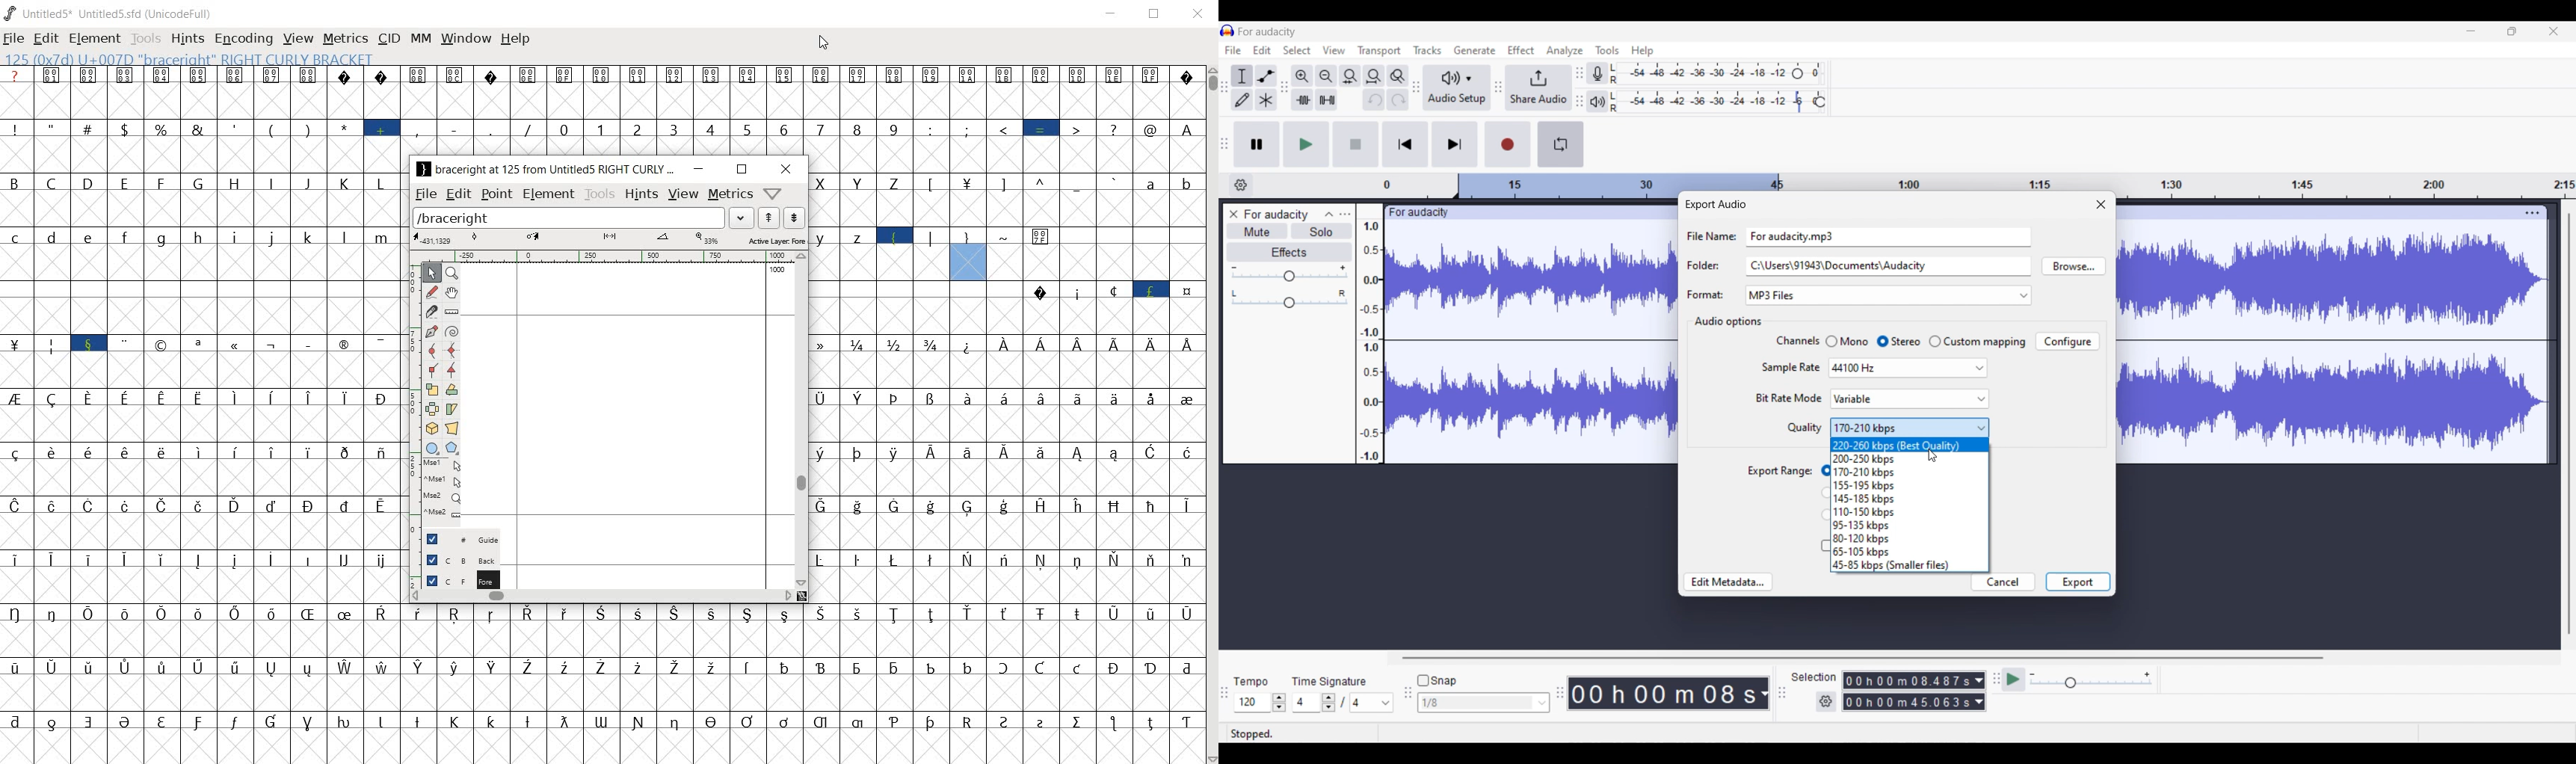 This screenshot has height=784, width=2576. Describe the element at coordinates (431, 349) in the screenshot. I see `add a curve point always either horizontal or vertical` at that location.